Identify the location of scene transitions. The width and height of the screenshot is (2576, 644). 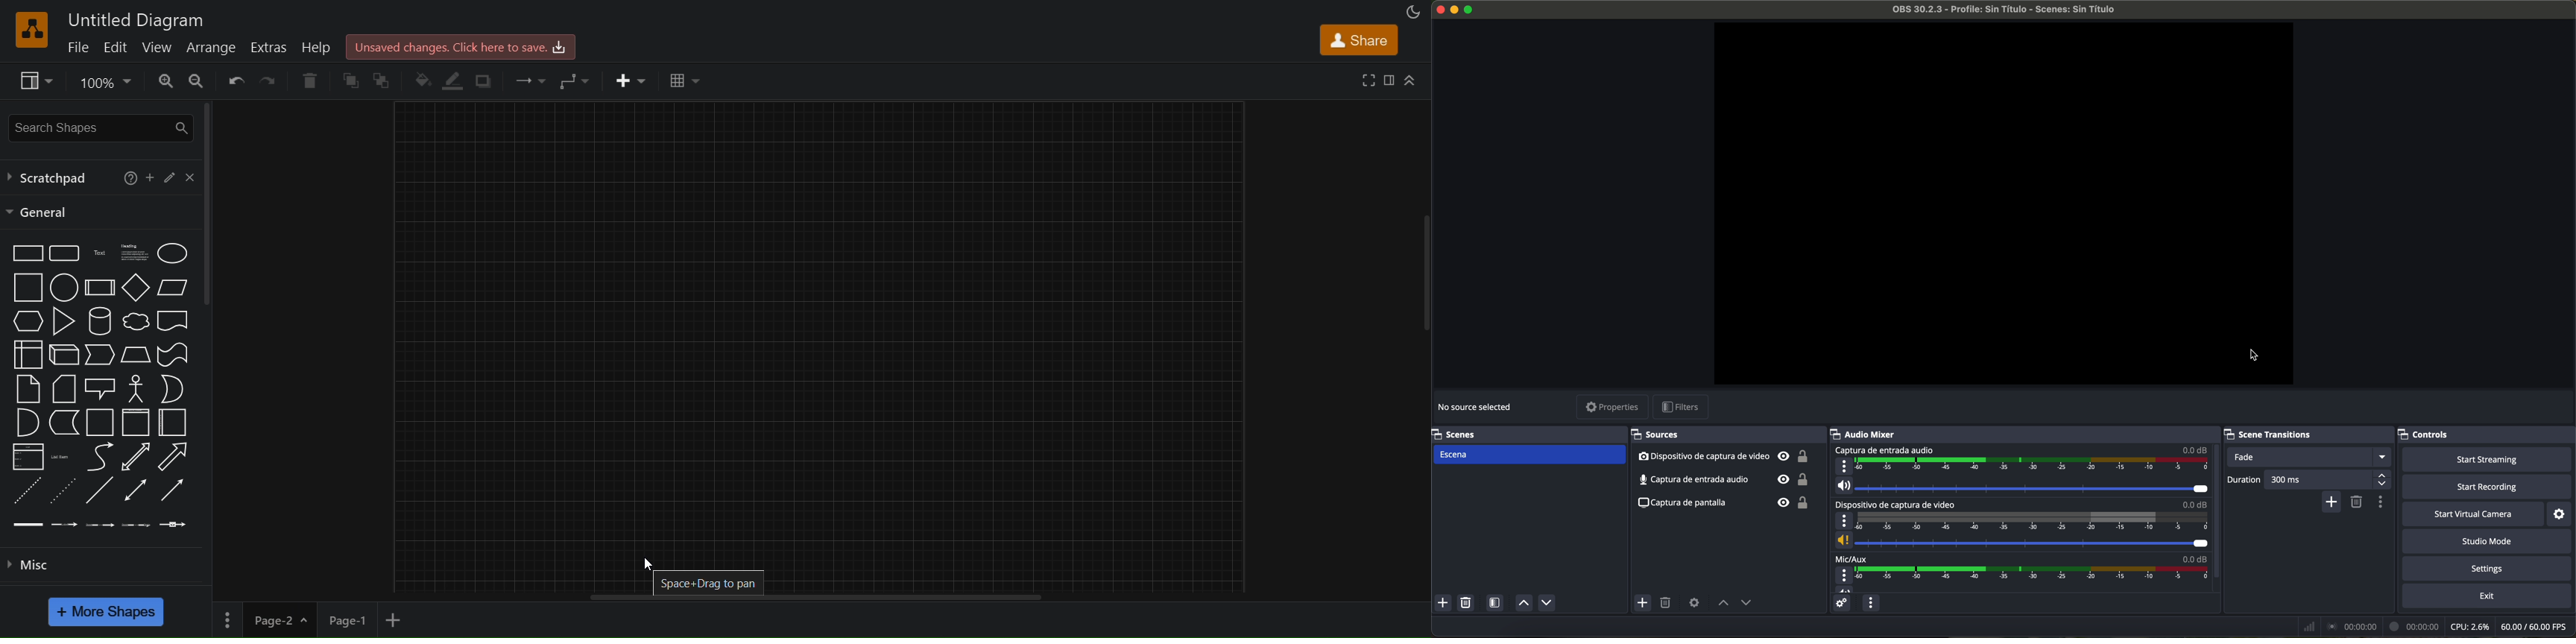
(2307, 435).